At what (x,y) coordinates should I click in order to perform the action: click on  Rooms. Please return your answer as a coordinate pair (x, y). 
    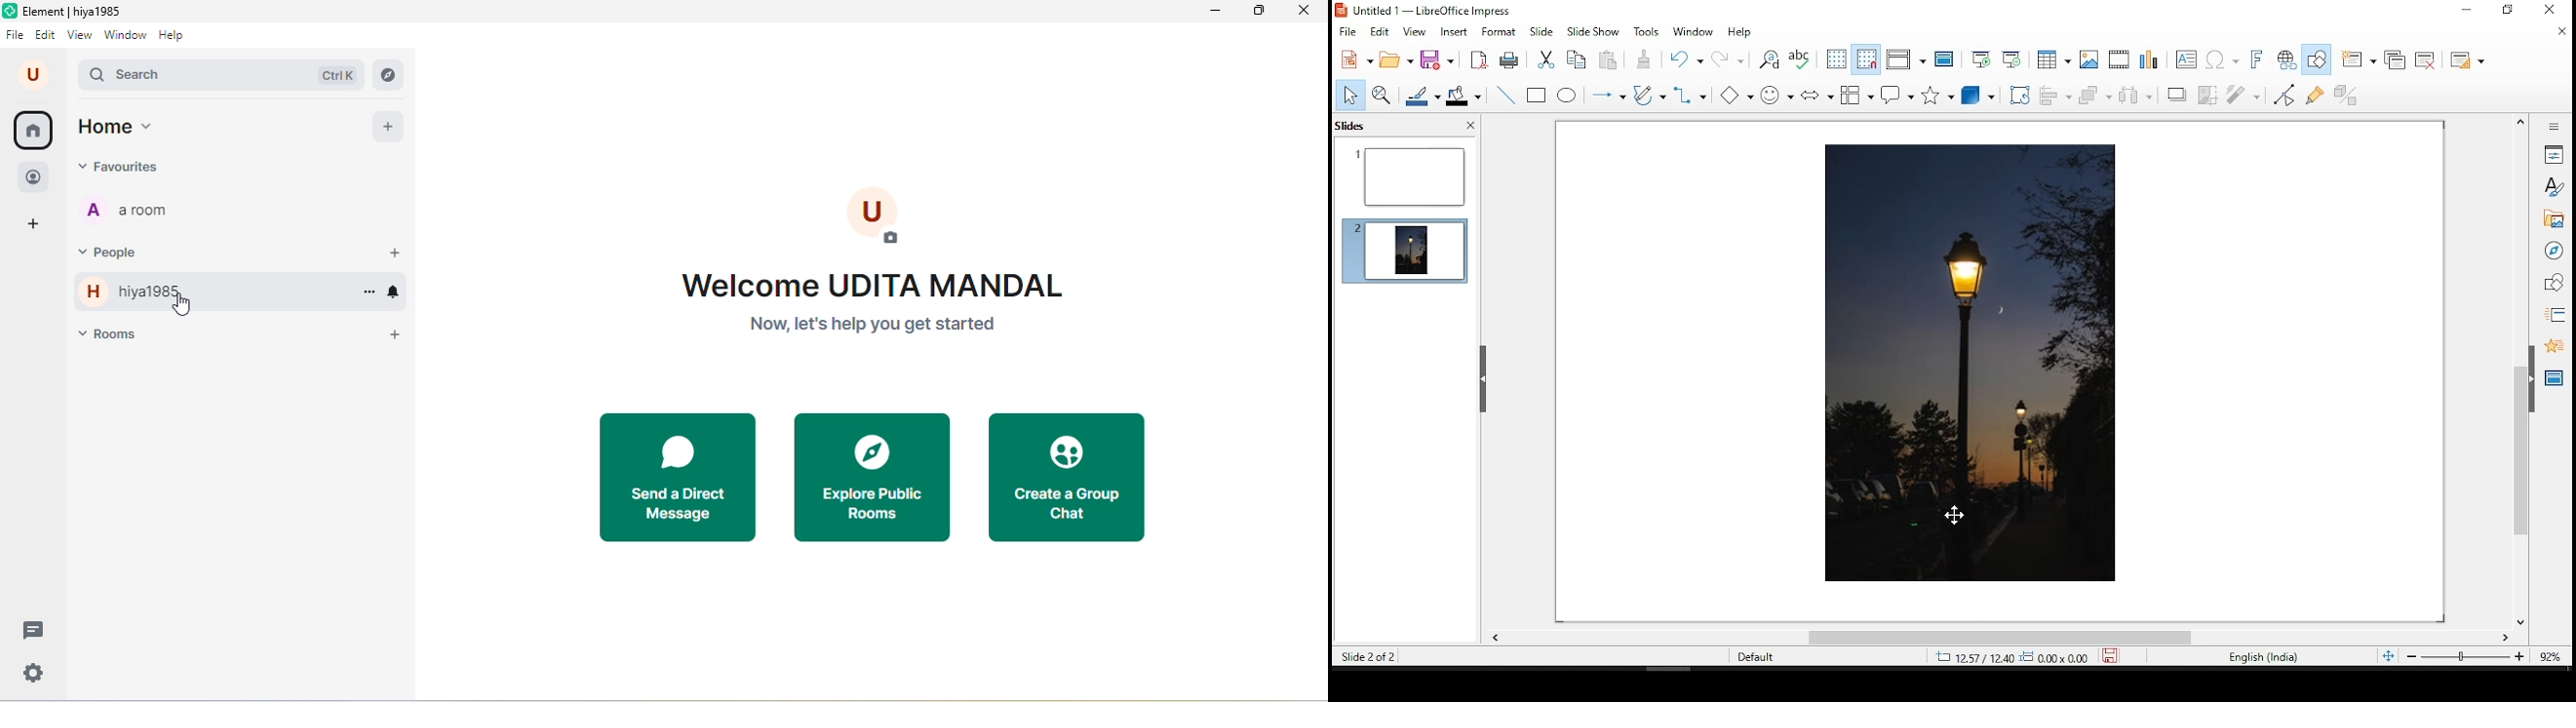
    Looking at the image, I should click on (155, 333).